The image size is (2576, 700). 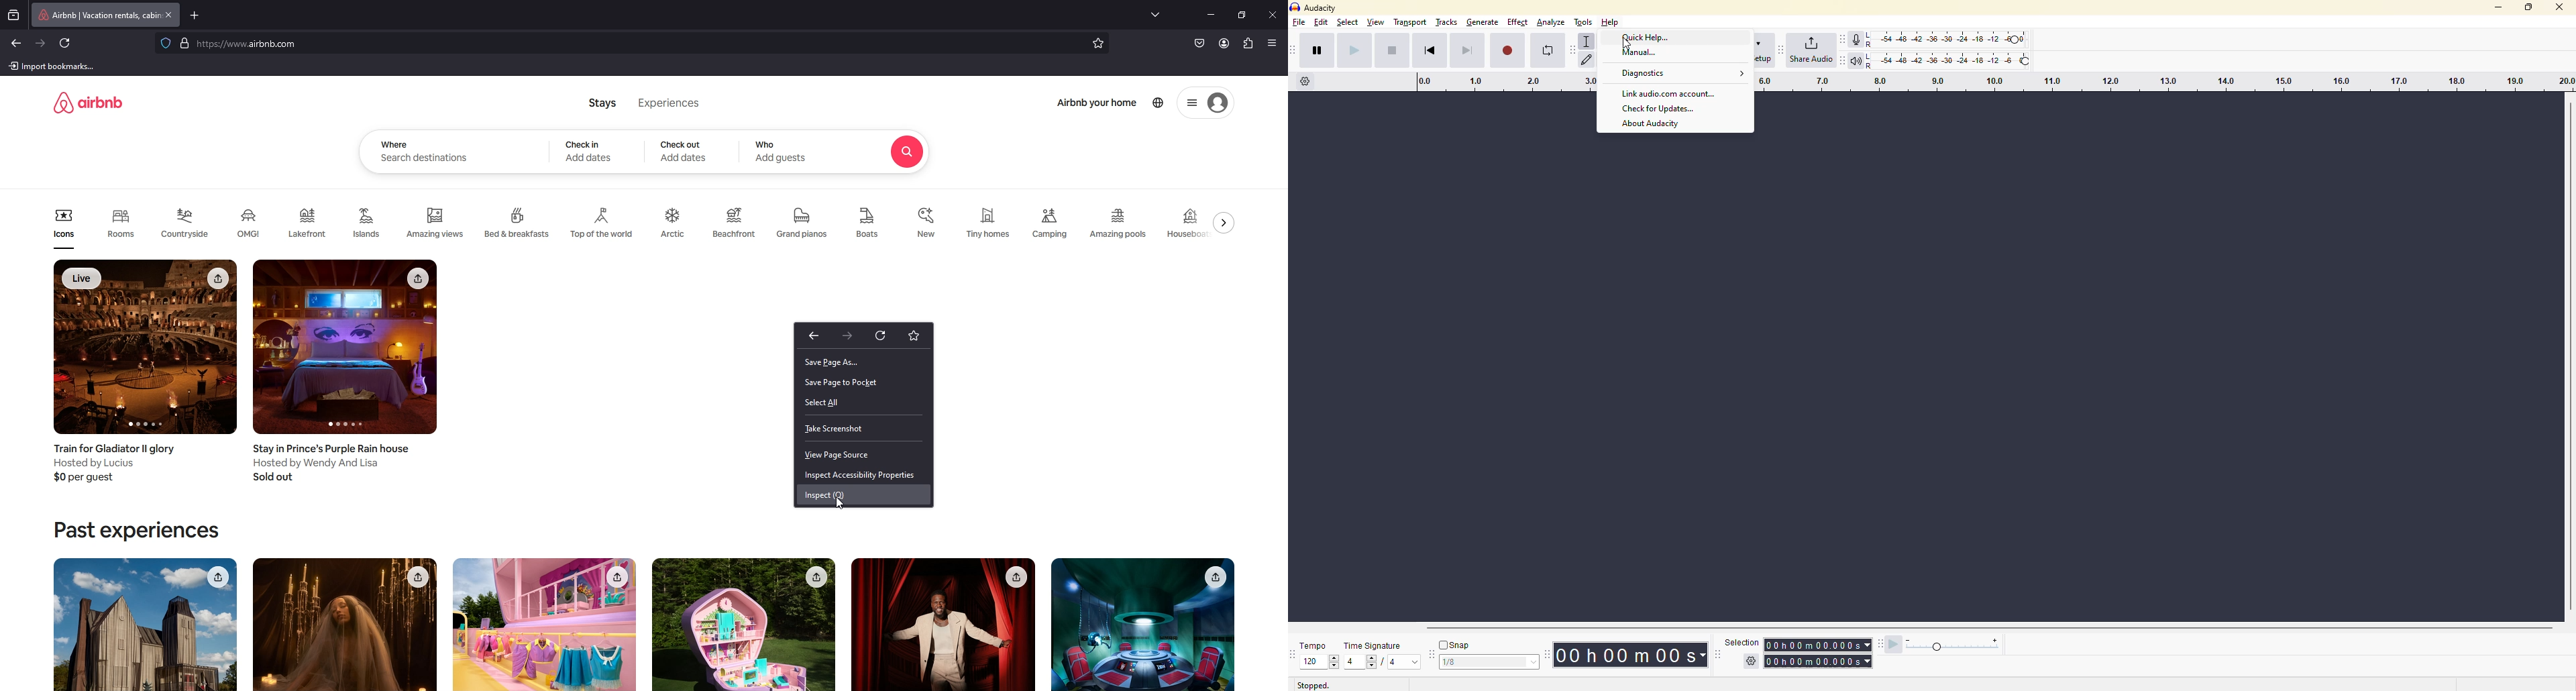 What do you see at coordinates (1315, 664) in the screenshot?
I see `value` at bounding box center [1315, 664].